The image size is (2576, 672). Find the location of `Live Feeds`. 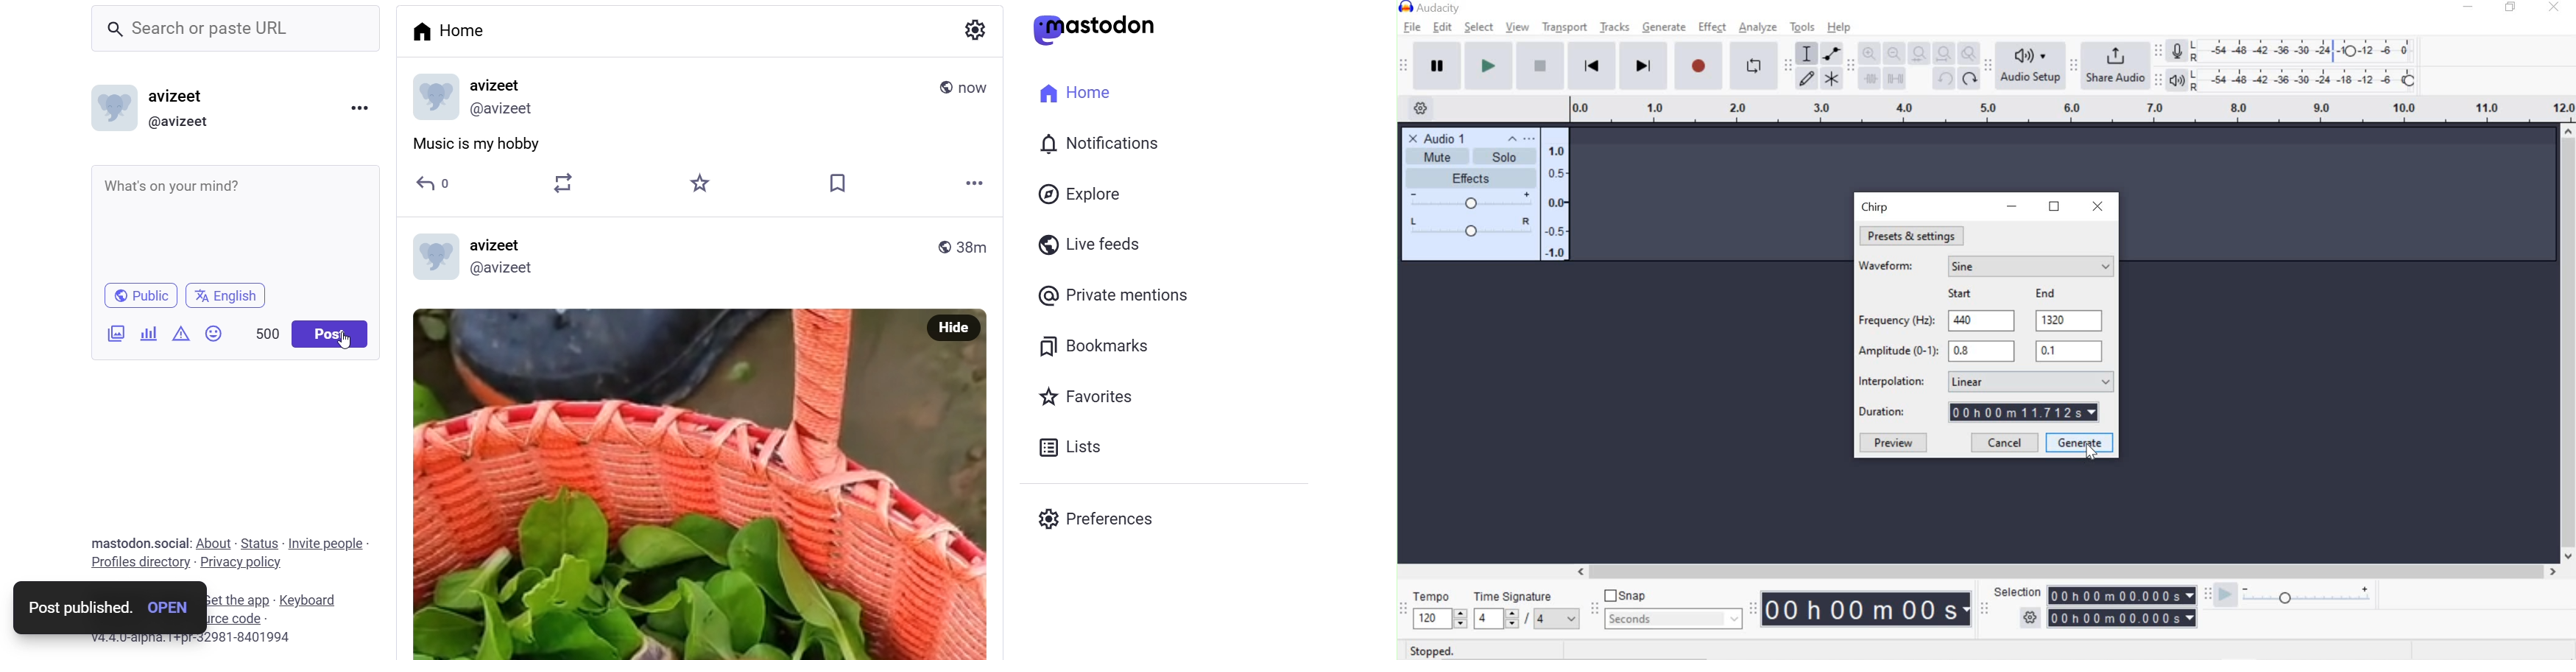

Live Feeds is located at coordinates (1087, 245).